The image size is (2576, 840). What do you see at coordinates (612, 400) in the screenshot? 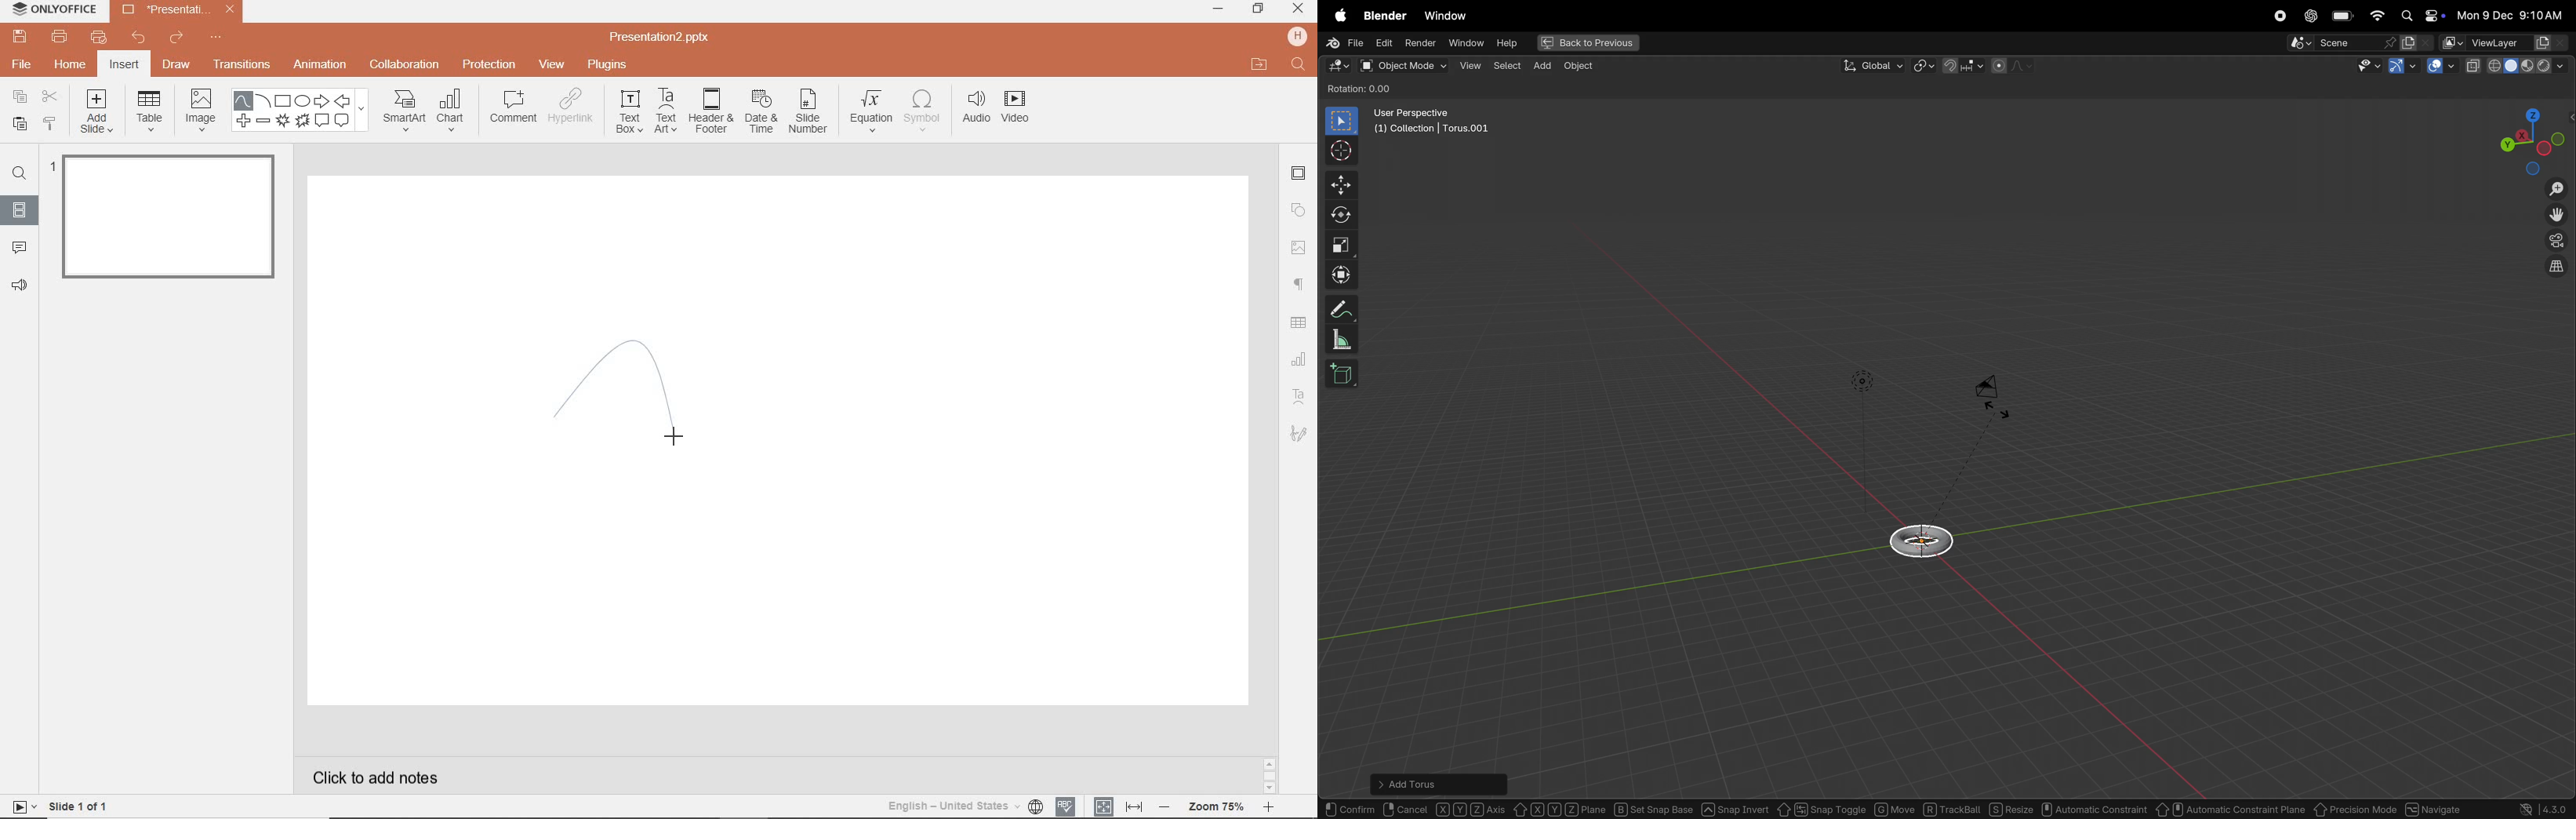
I see `drawing curve` at bounding box center [612, 400].